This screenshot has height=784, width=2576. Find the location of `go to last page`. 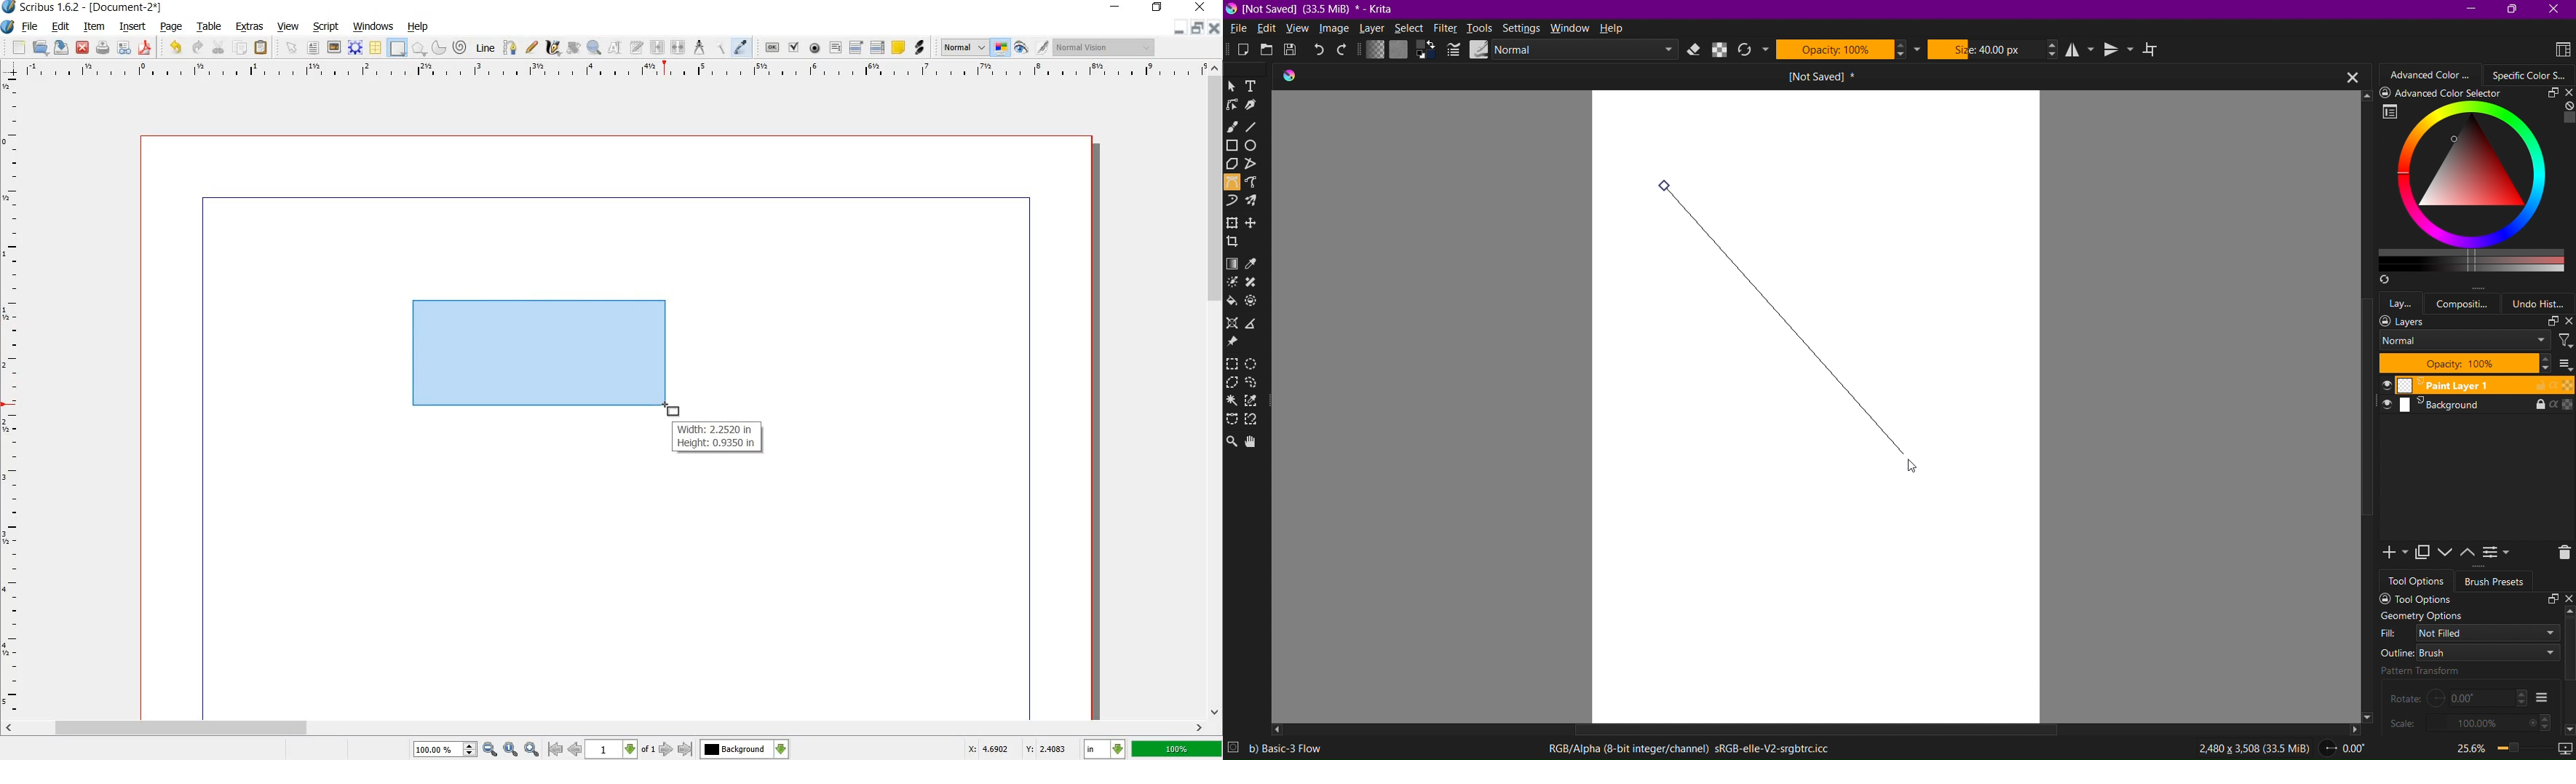

go to last page is located at coordinates (685, 749).